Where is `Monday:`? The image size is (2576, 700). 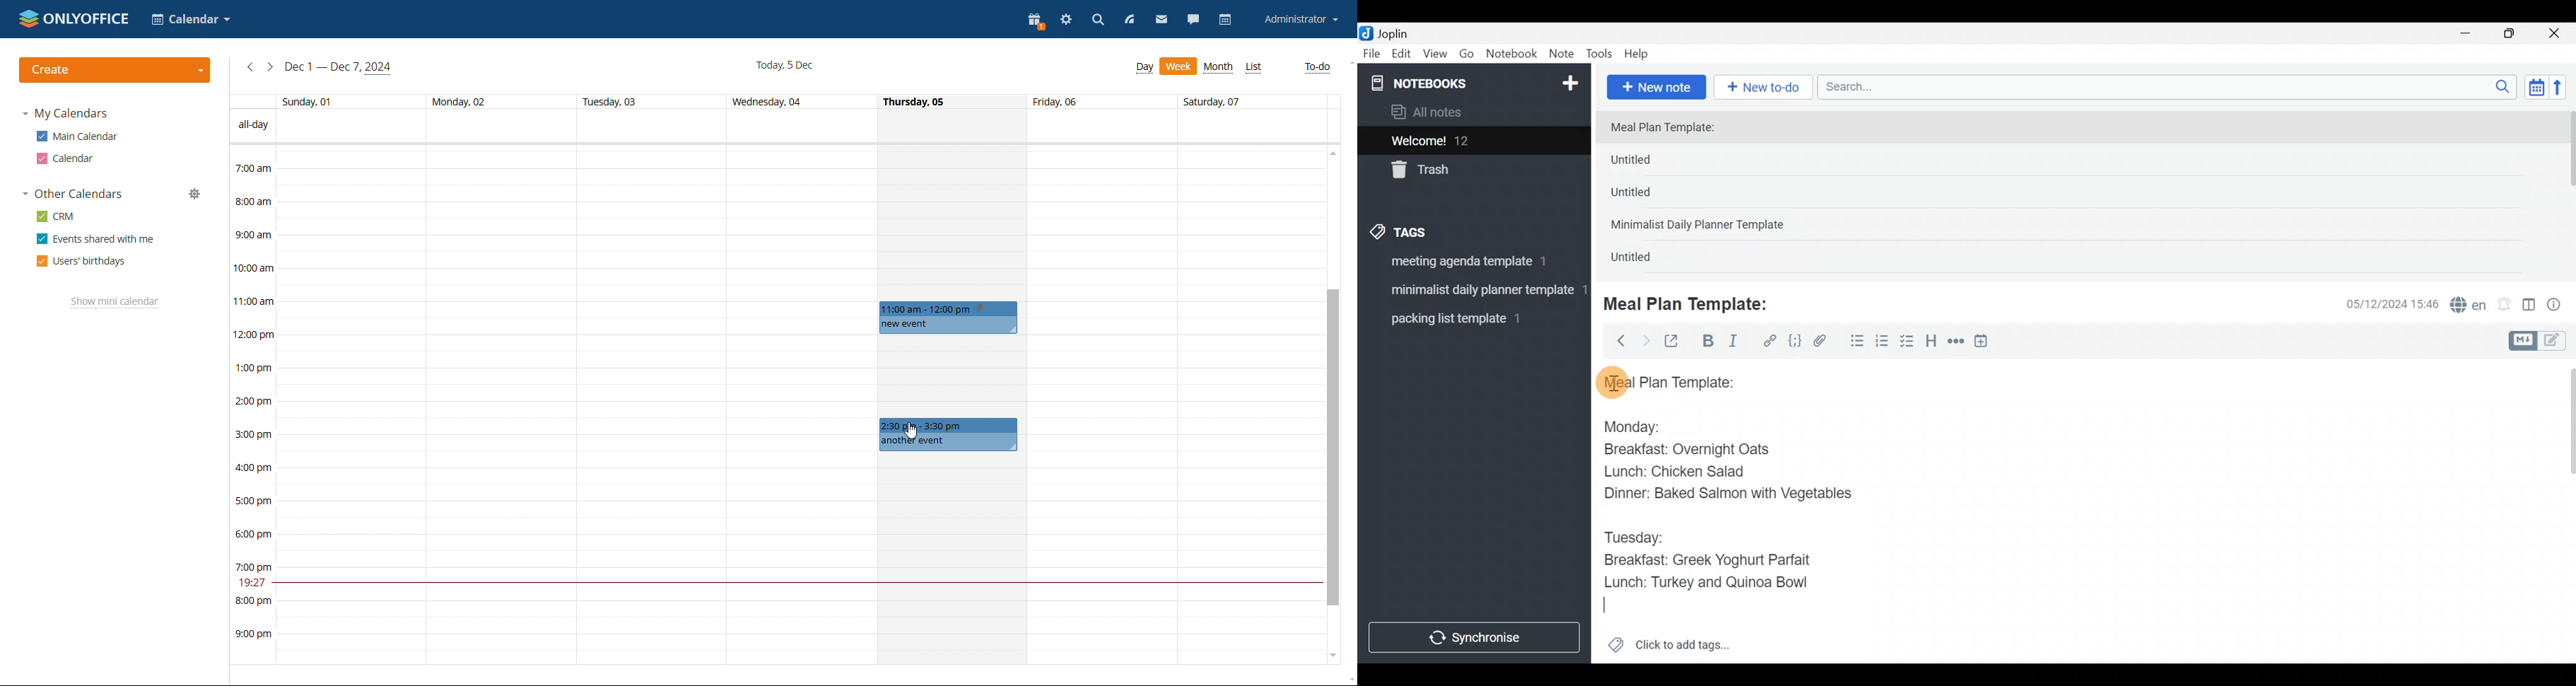
Monday: is located at coordinates (1623, 425).